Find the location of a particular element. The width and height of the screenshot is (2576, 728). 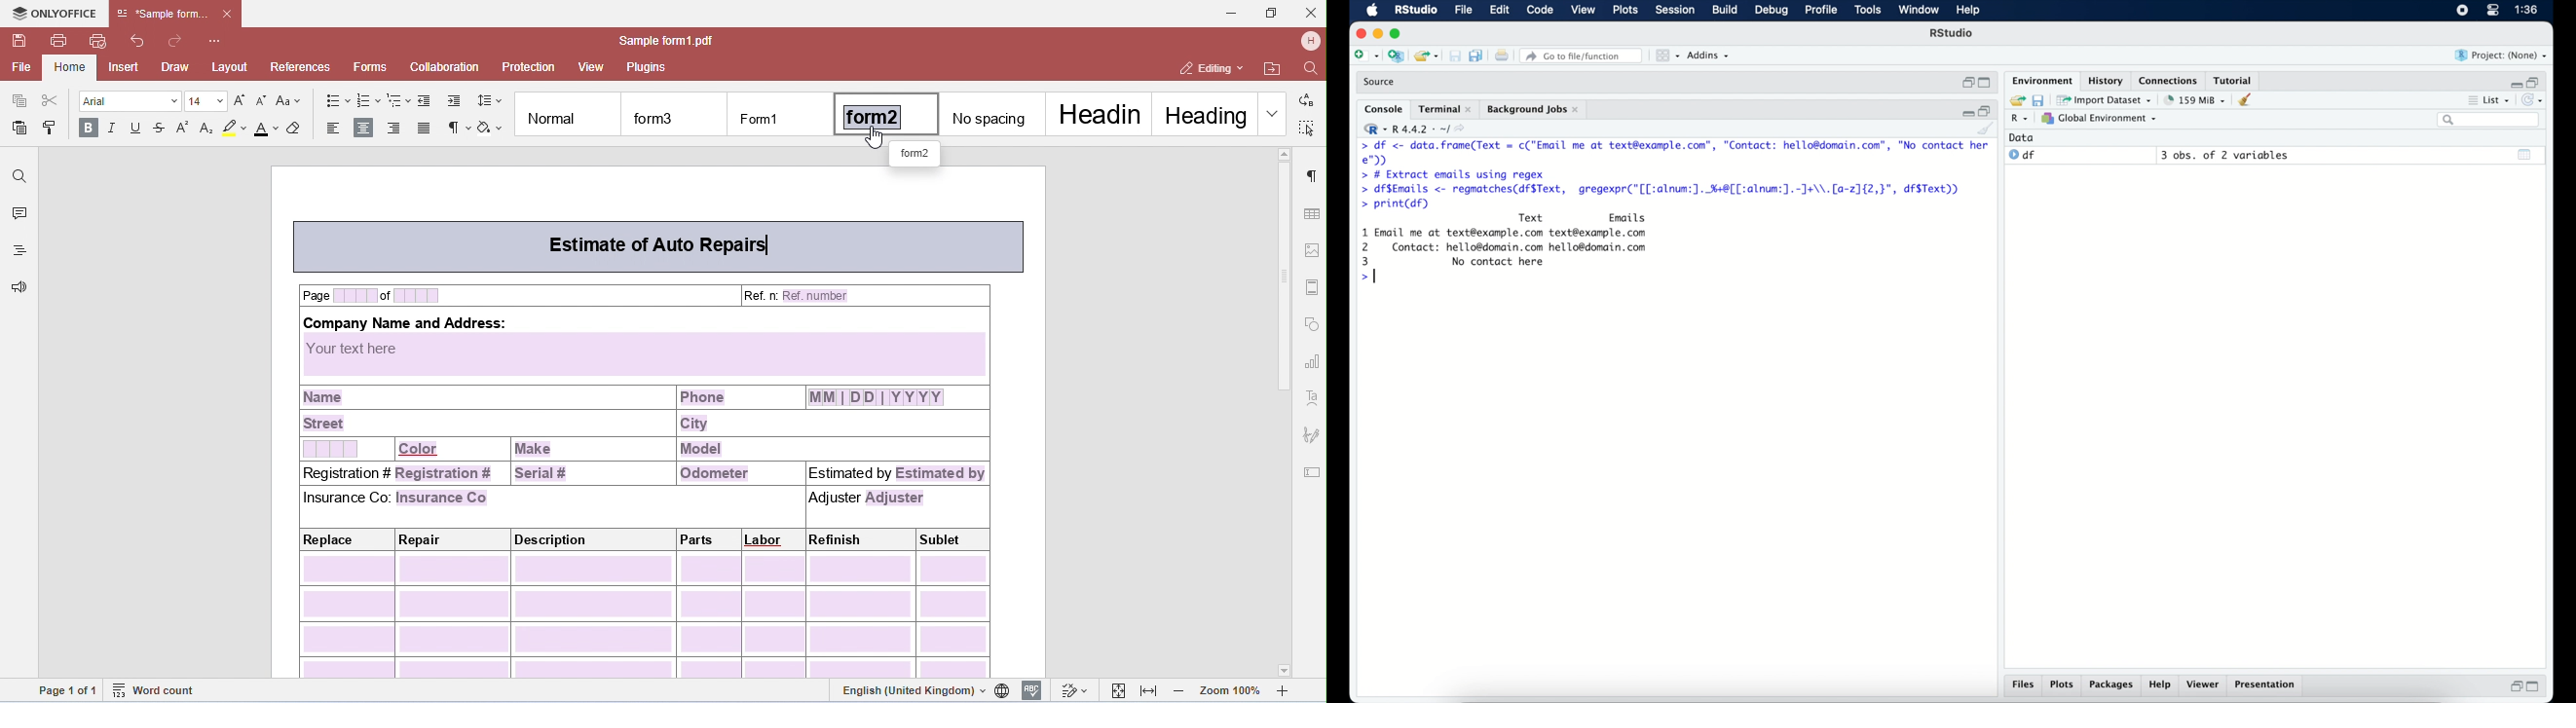

> df <- Se renee = c("Email me at text@example.com”, "Contact: hello@domain.com”, "No contact
here"); is located at coordinates (1675, 153).